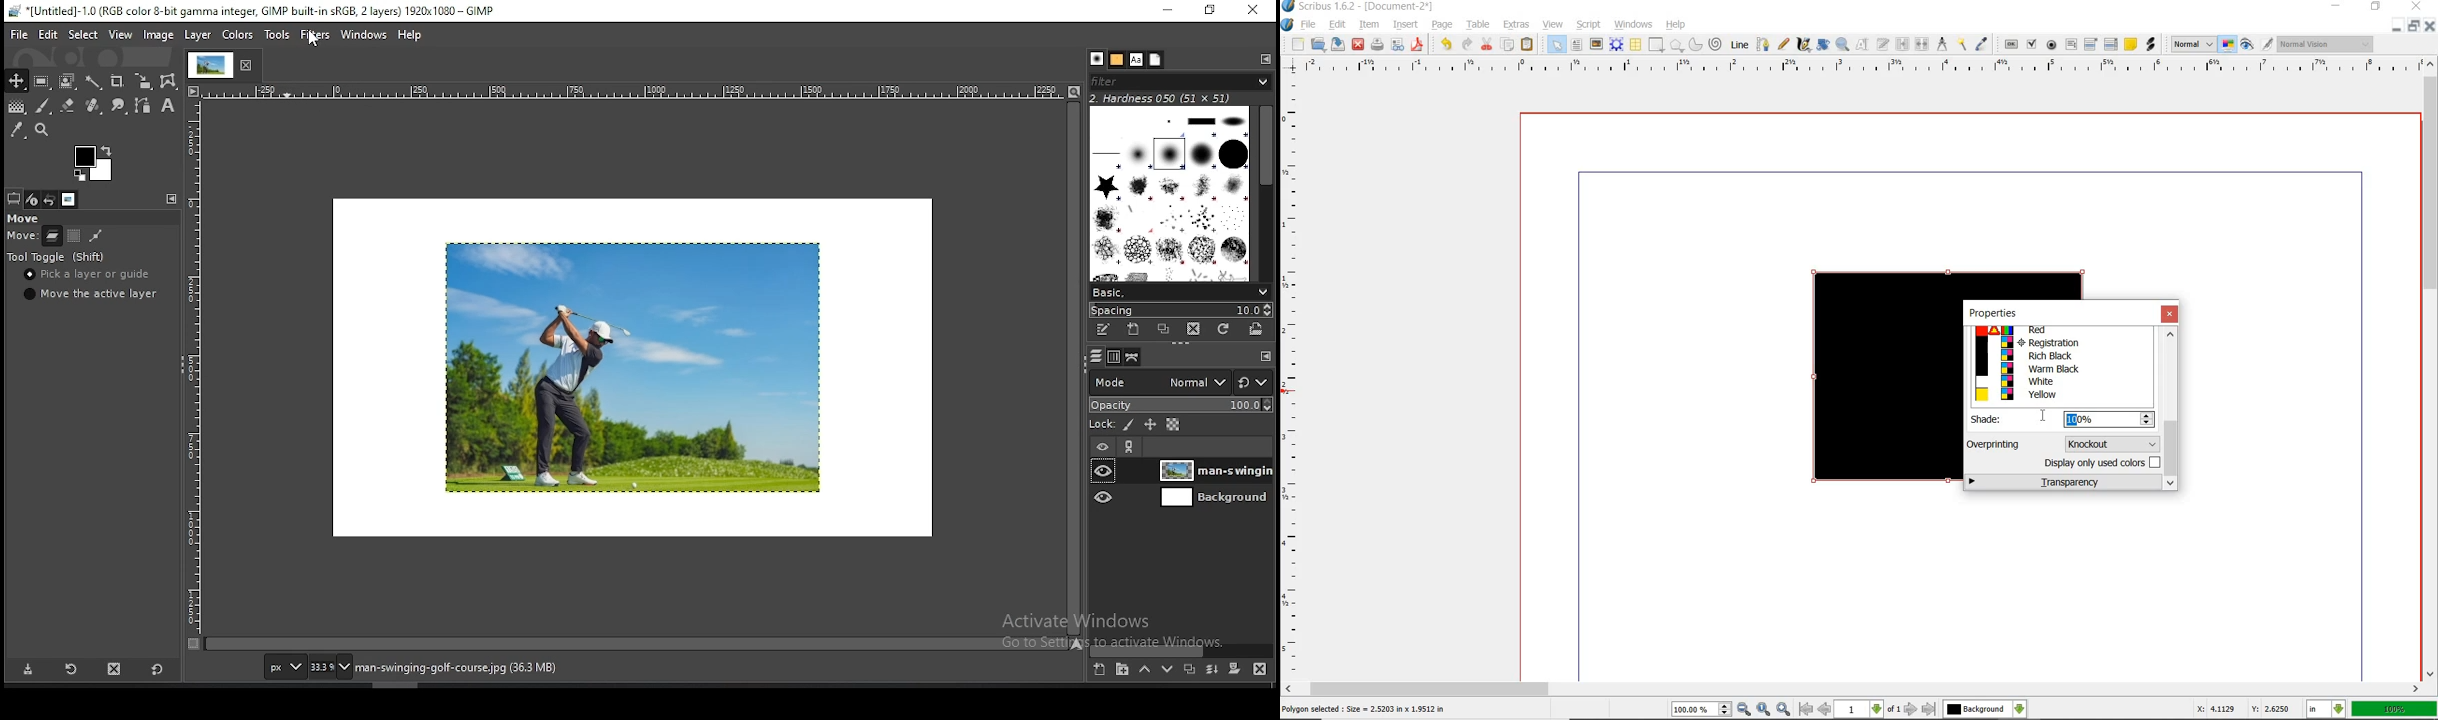 The height and width of the screenshot is (728, 2464). What do you see at coordinates (1398, 45) in the screenshot?
I see `preflight verifier` at bounding box center [1398, 45].